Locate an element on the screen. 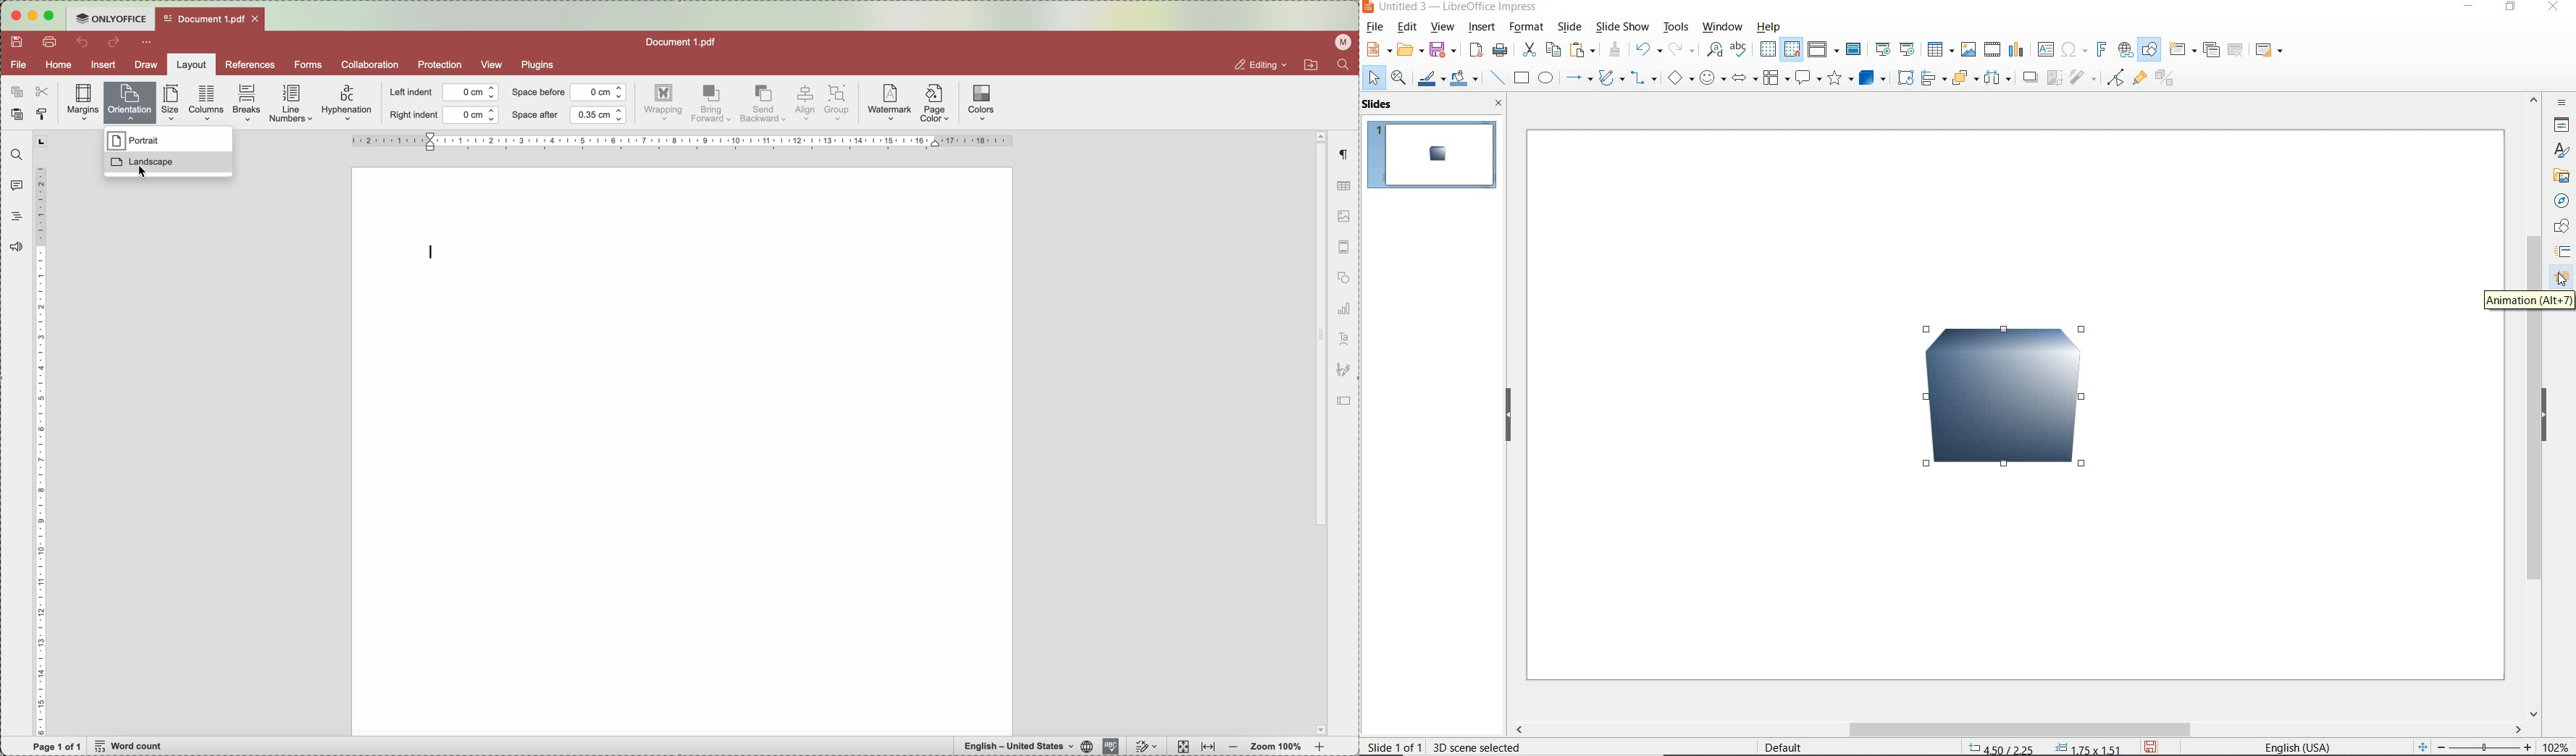 This screenshot has width=2576, height=756. workspace is located at coordinates (683, 450).